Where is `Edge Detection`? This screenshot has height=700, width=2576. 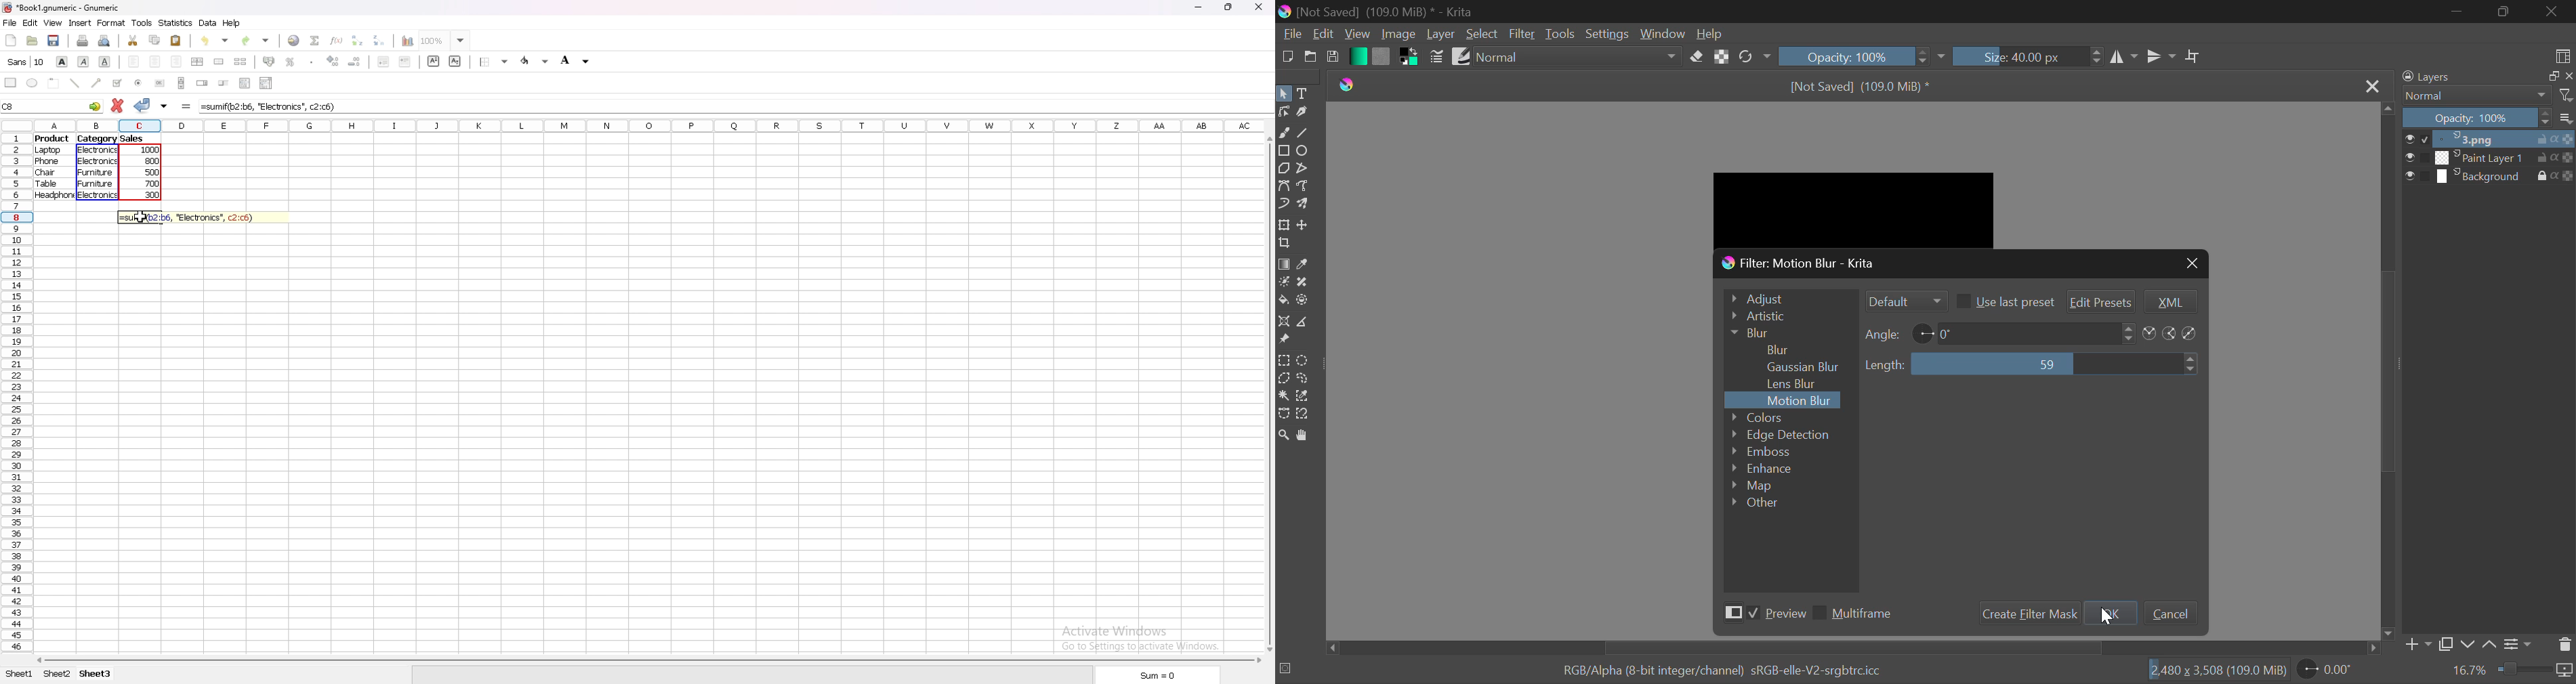 Edge Detection is located at coordinates (1782, 434).